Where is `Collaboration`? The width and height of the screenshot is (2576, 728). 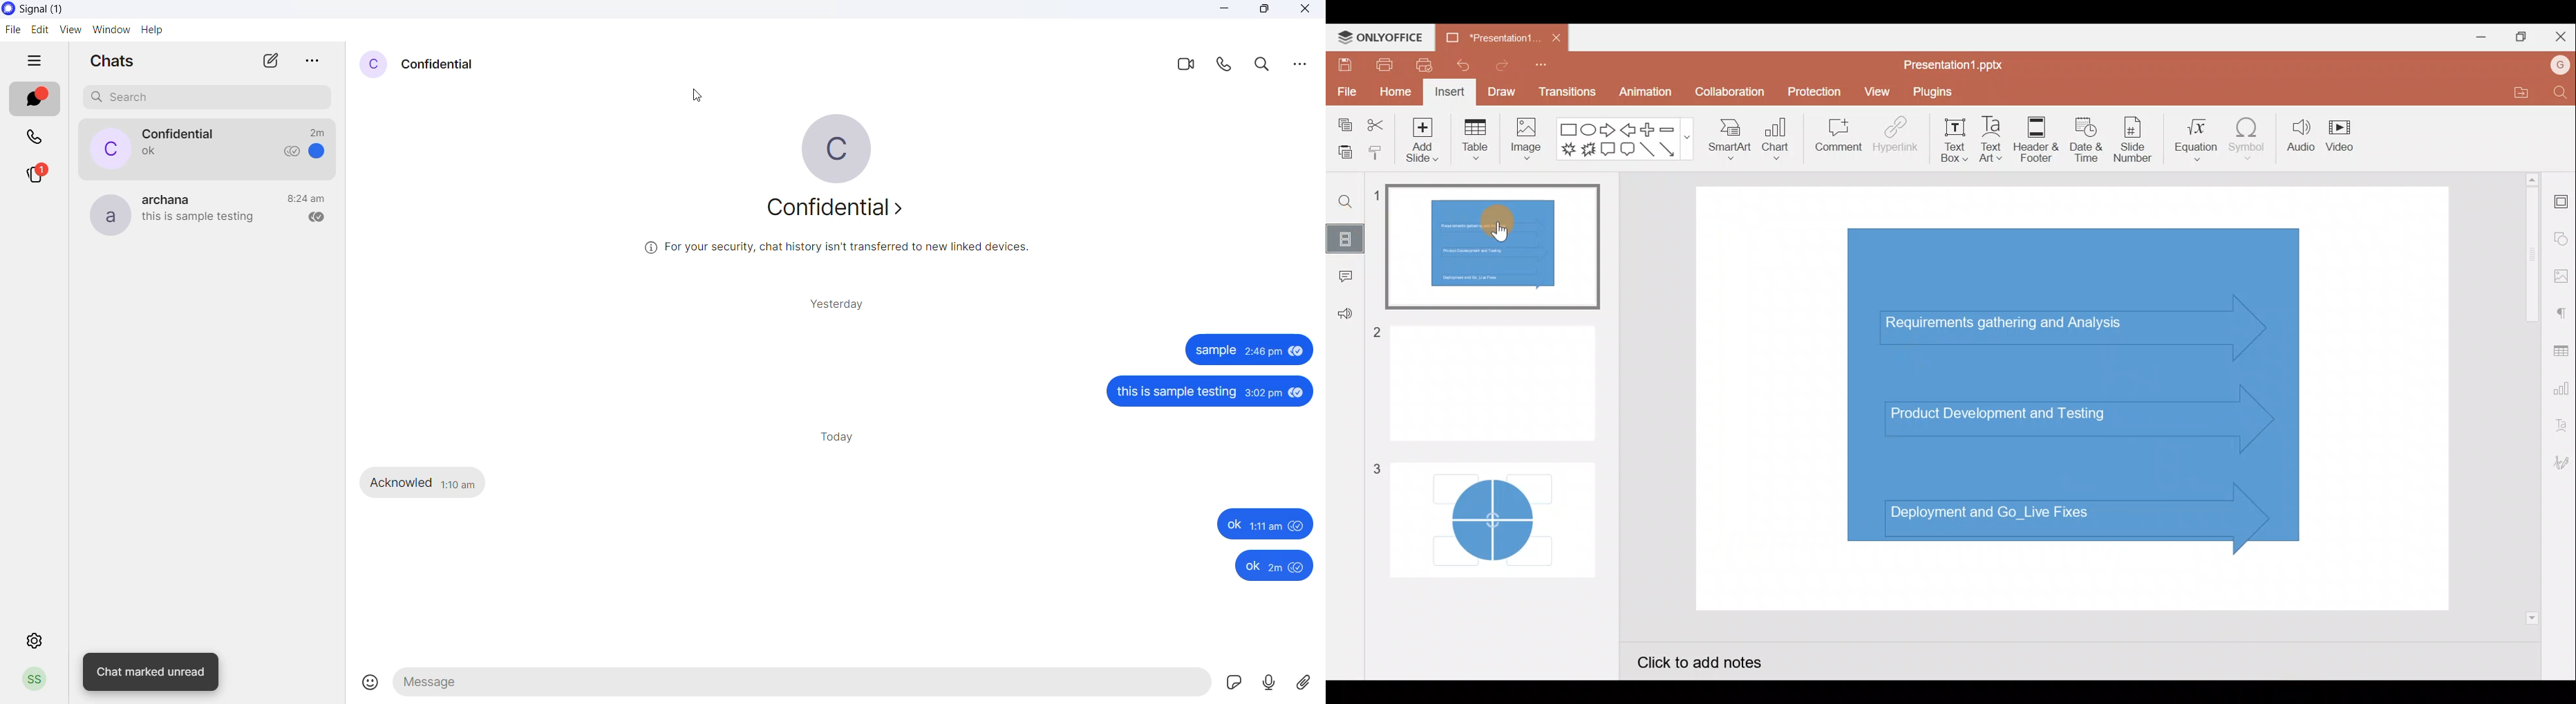
Collaboration is located at coordinates (1728, 92).